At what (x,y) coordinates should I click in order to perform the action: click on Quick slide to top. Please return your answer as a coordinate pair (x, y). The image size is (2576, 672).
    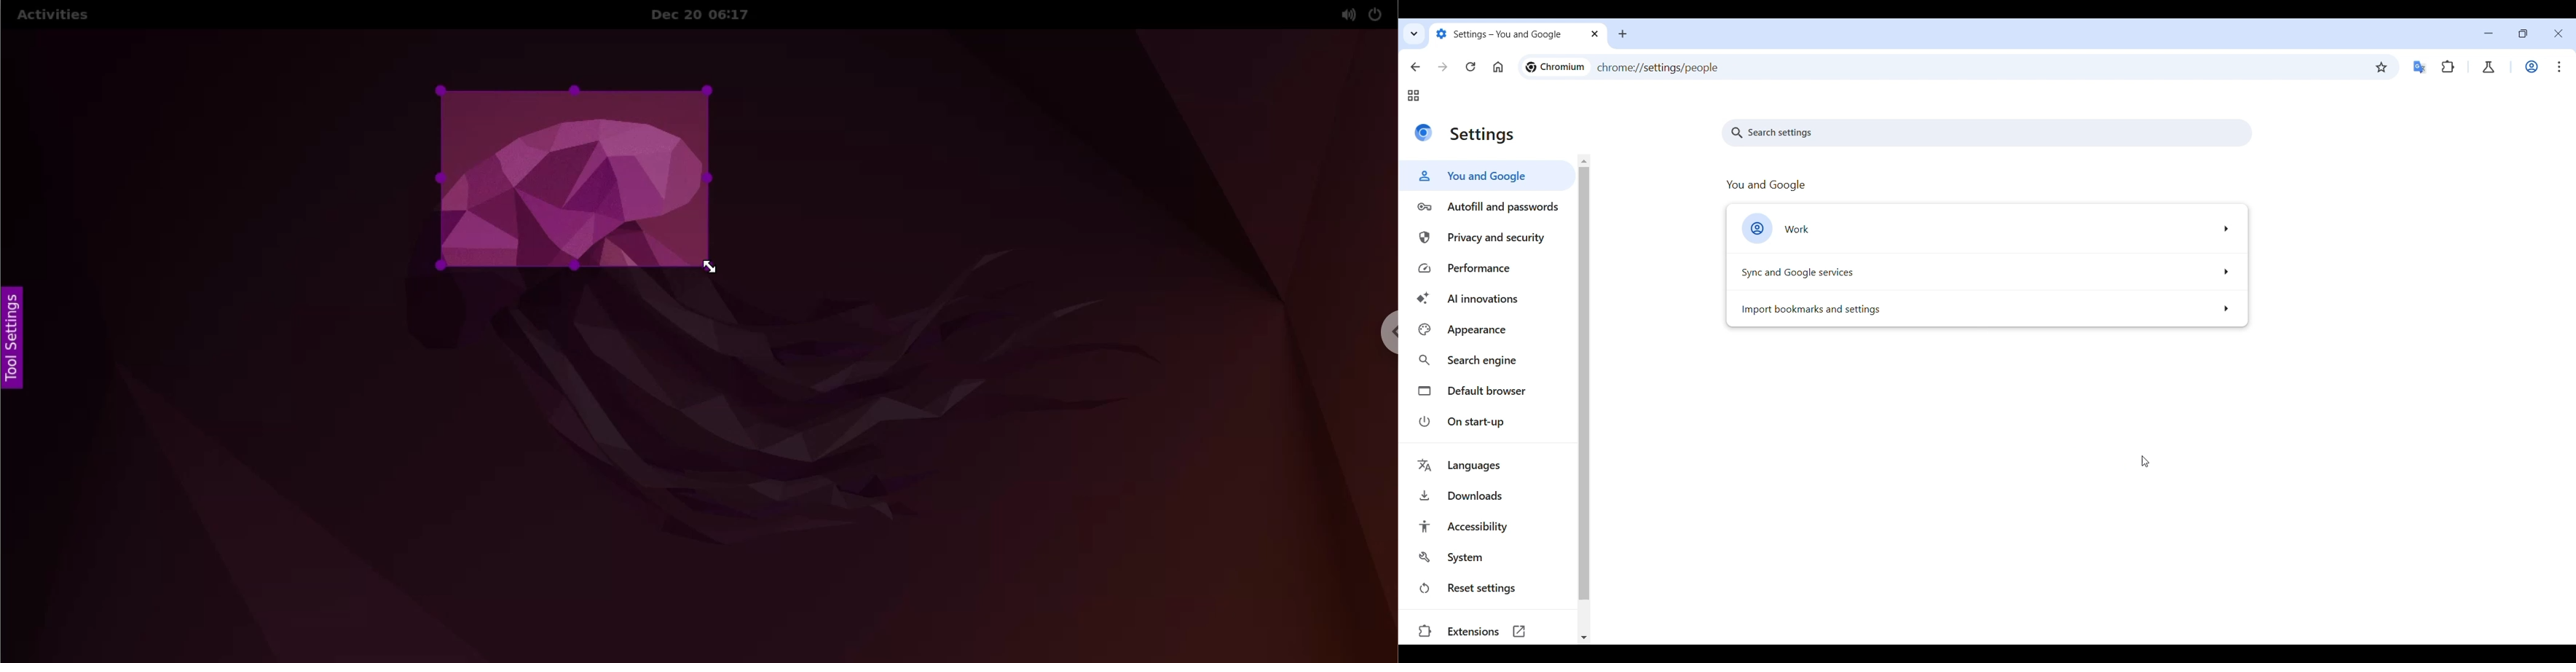
    Looking at the image, I should click on (1584, 161).